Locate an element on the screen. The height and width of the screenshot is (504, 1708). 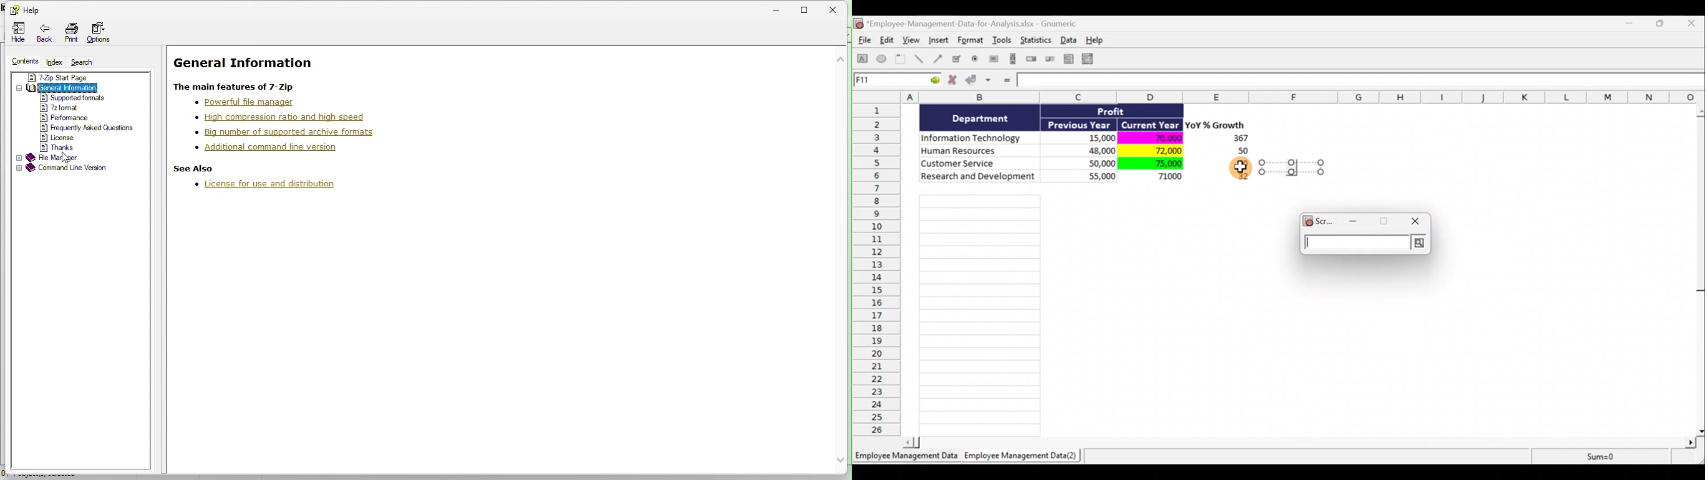
View is located at coordinates (912, 40).